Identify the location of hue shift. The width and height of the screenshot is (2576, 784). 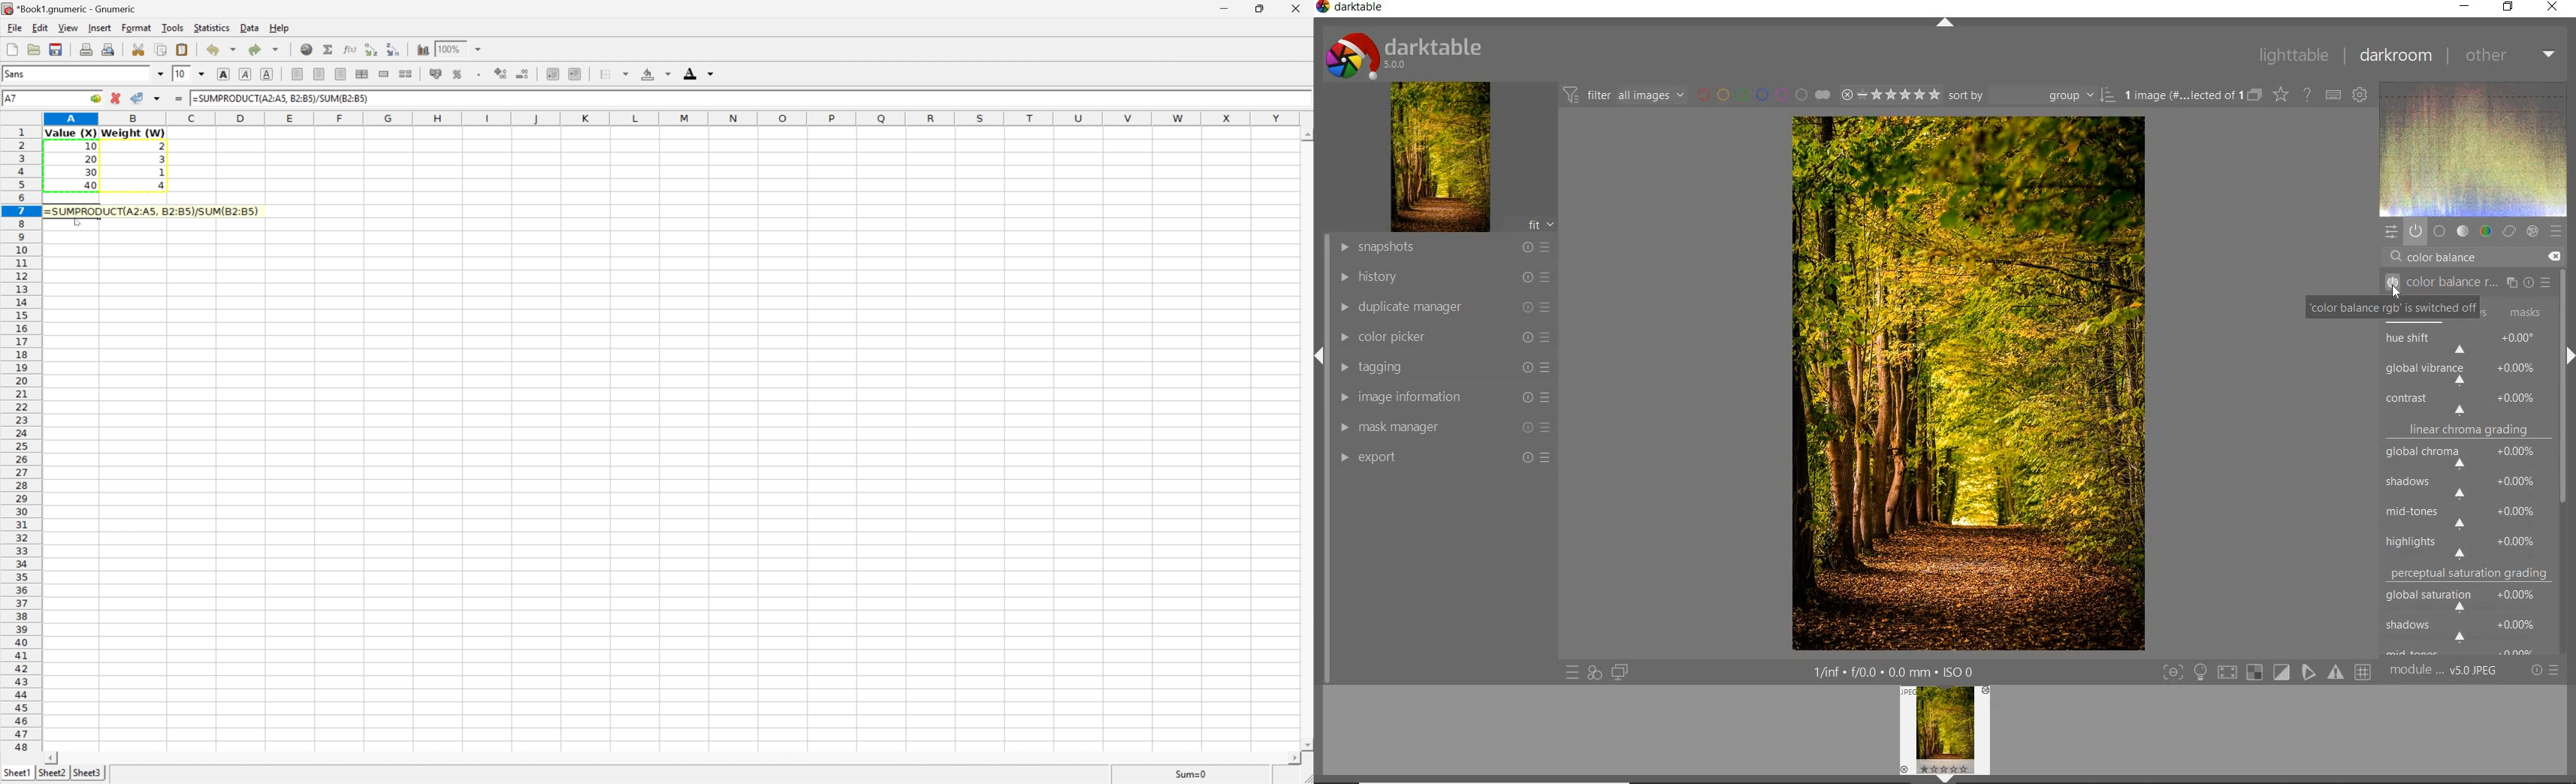
(2468, 343).